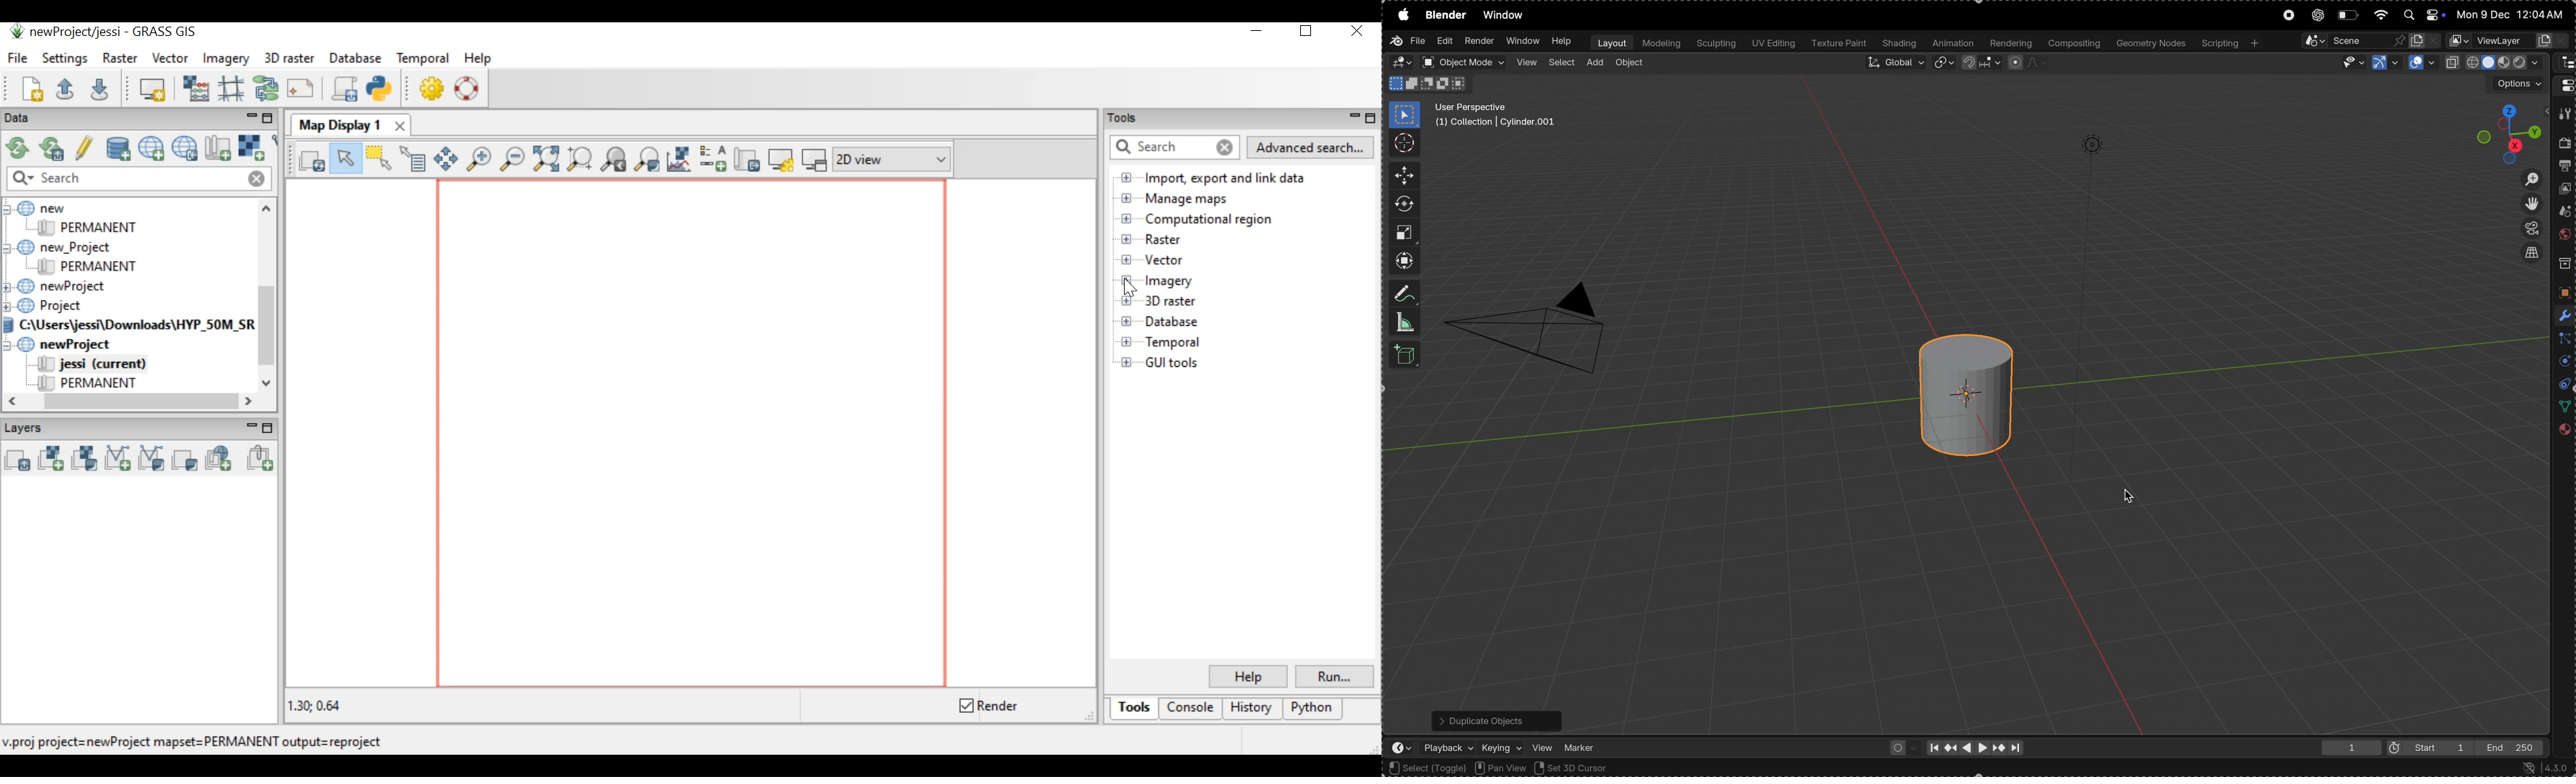  What do you see at coordinates (1426, 82) in the screenshot?
I see `modes` at bounding box center [1426, 82].